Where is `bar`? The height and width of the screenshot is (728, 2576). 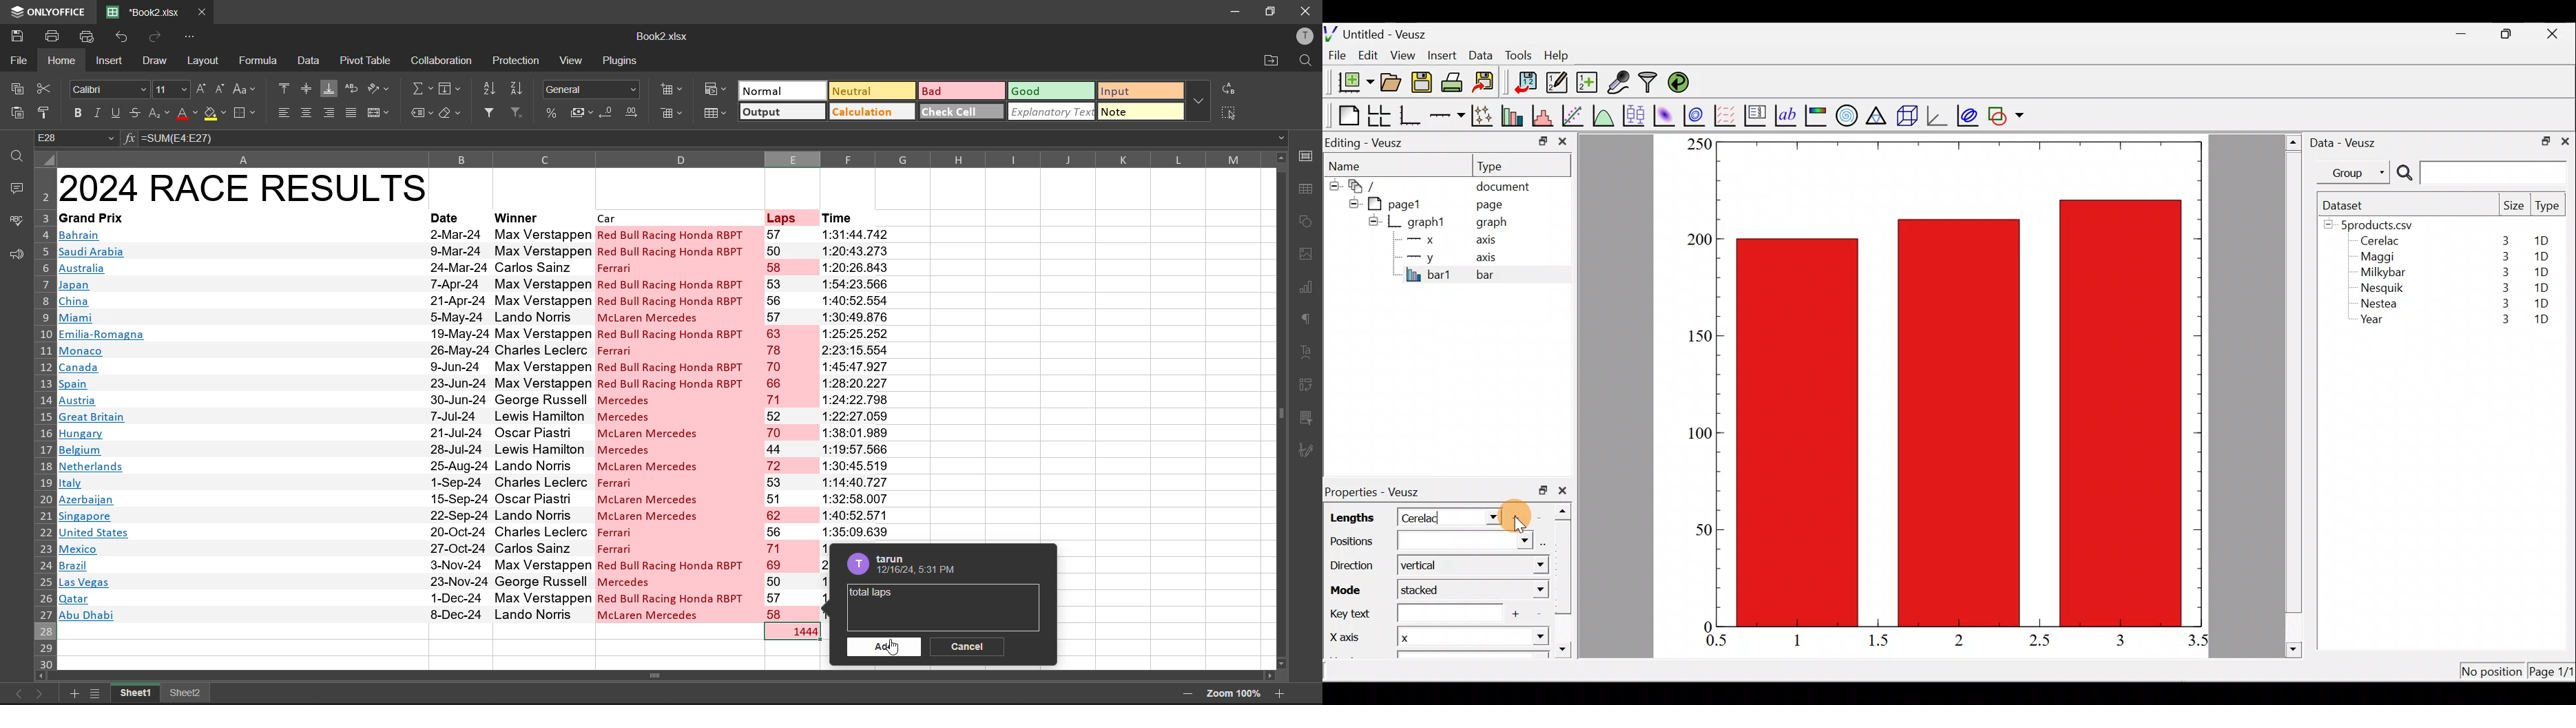 bar is located at coordinates (1507, 274).